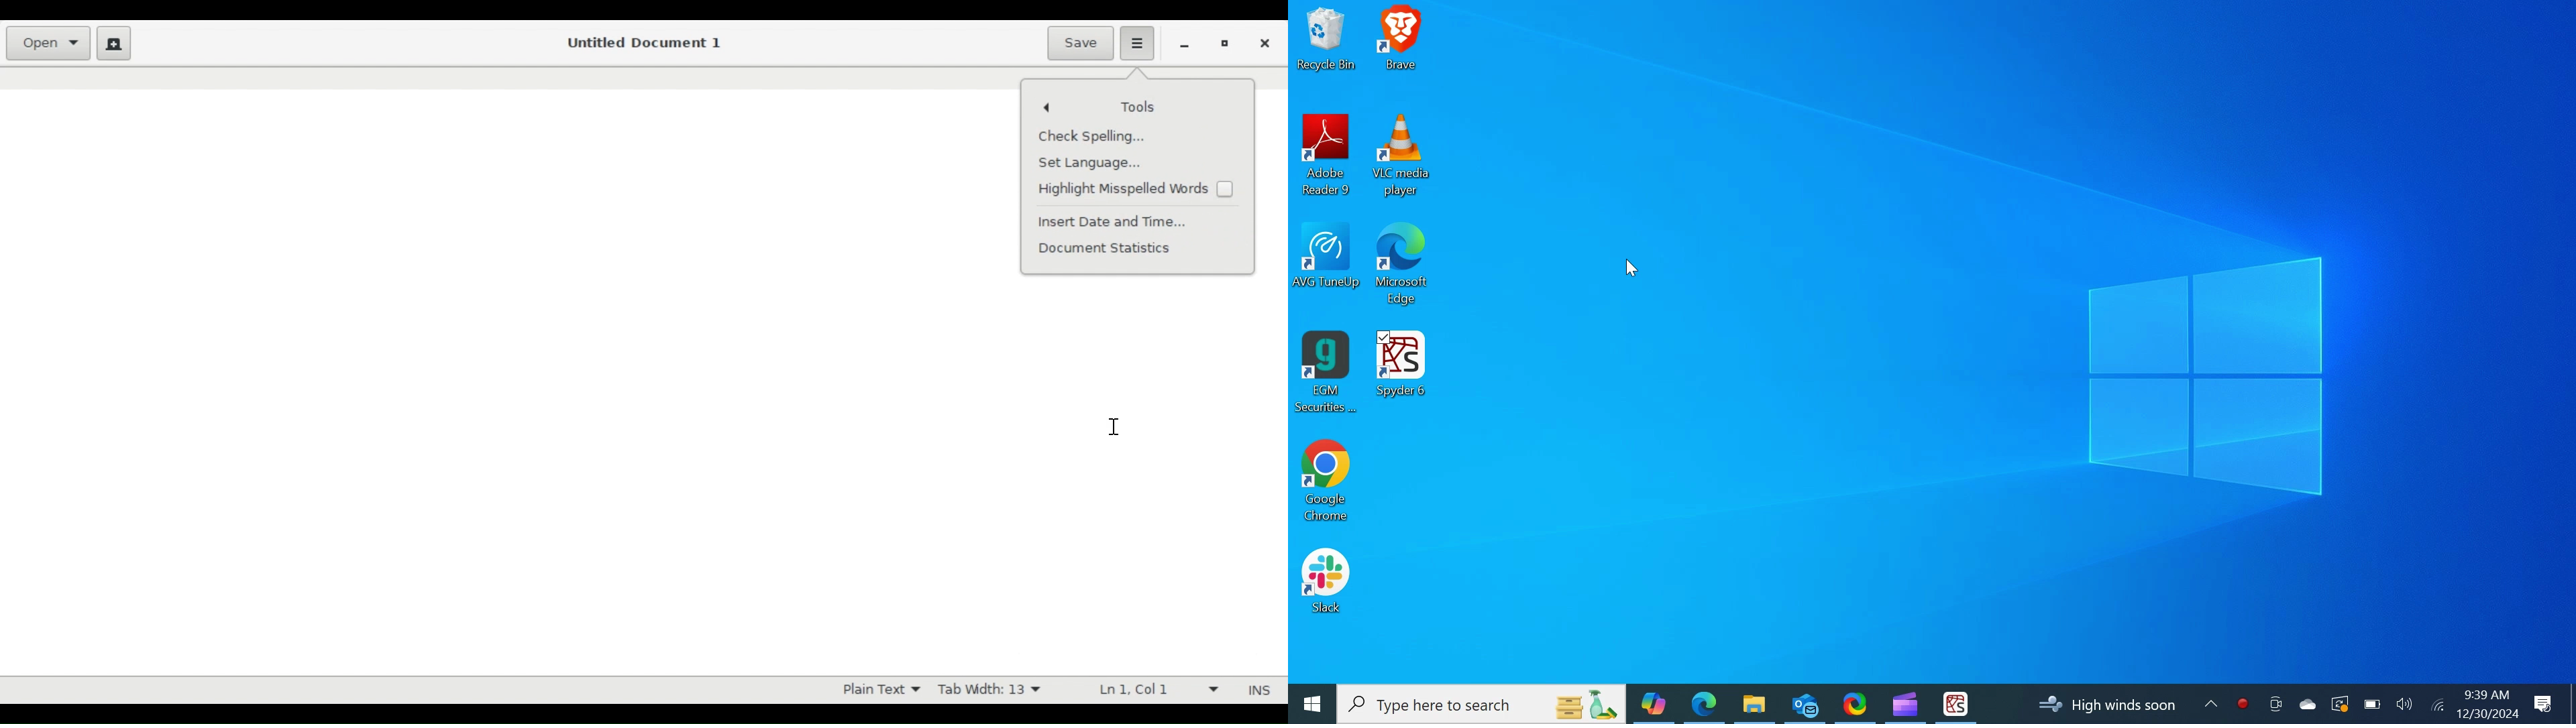 Image resolution: width=2576 pixels, height=728 pixels. What do you see at coordinates (1325, 485) in the screenshot?
I see `Google Chrome Desktop Icon` at bounding box center [1325, 485].